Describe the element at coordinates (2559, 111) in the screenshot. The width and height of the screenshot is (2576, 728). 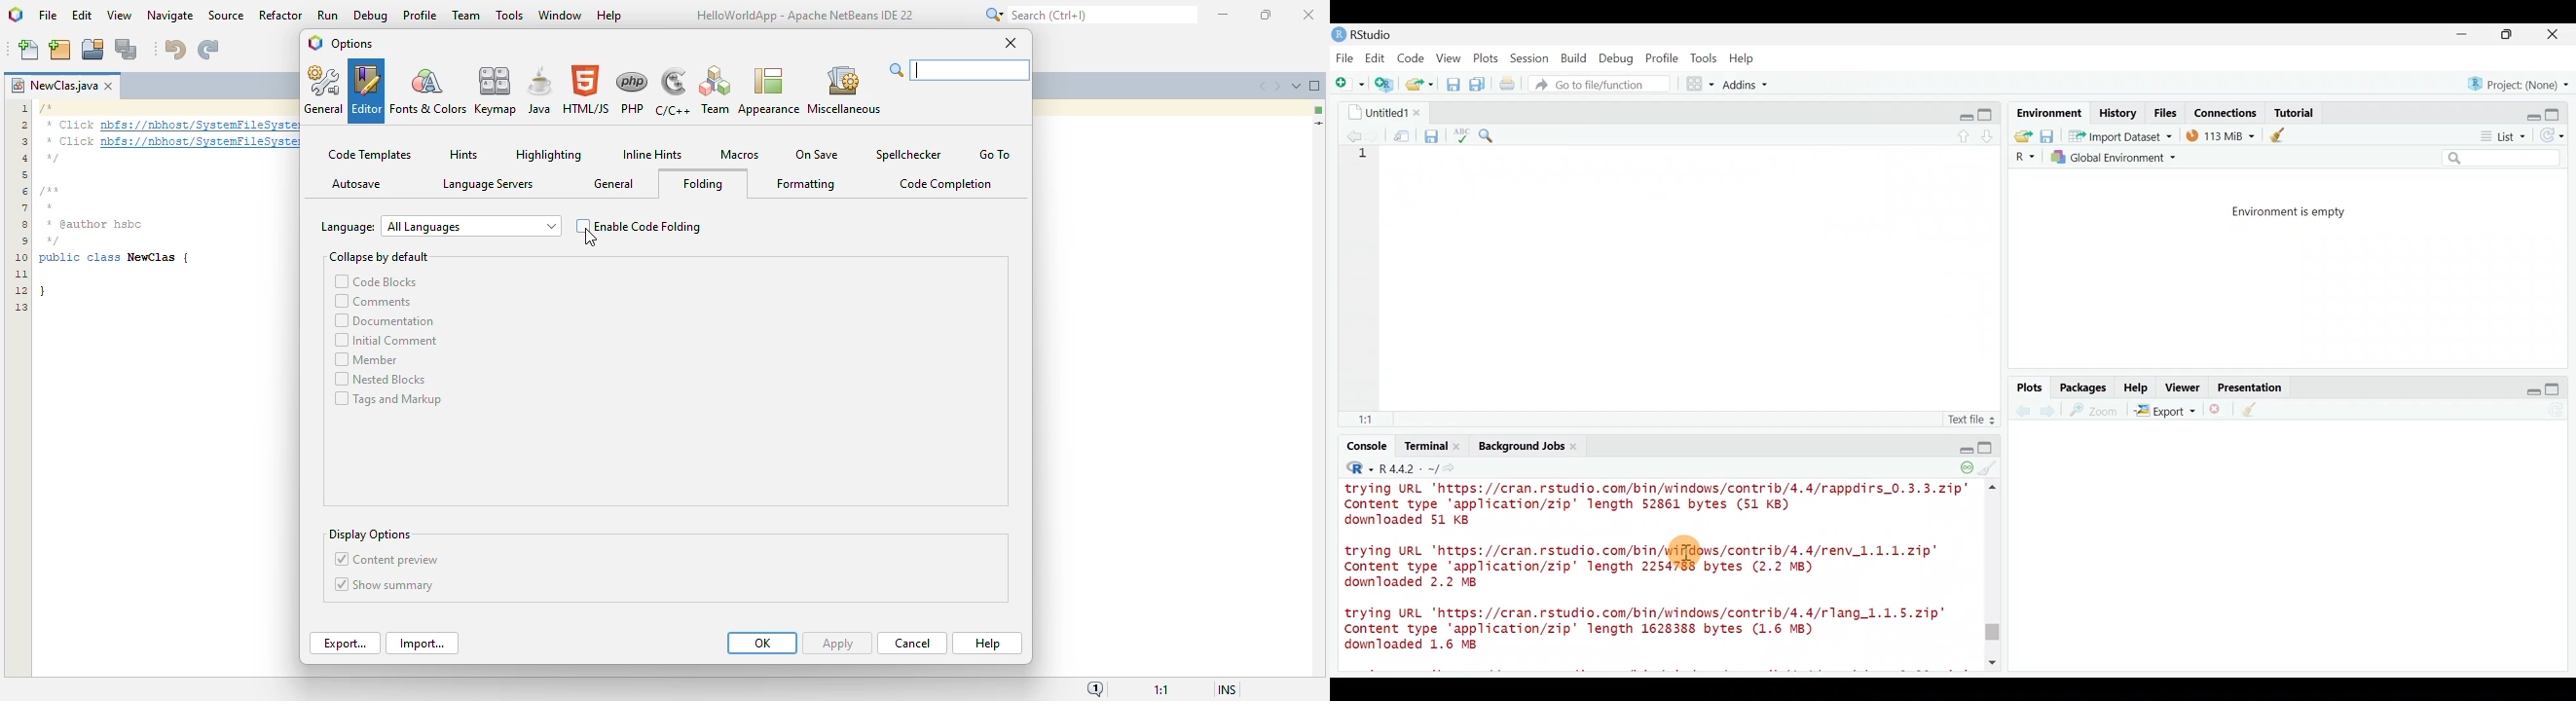
I see `Maximize` at that location.